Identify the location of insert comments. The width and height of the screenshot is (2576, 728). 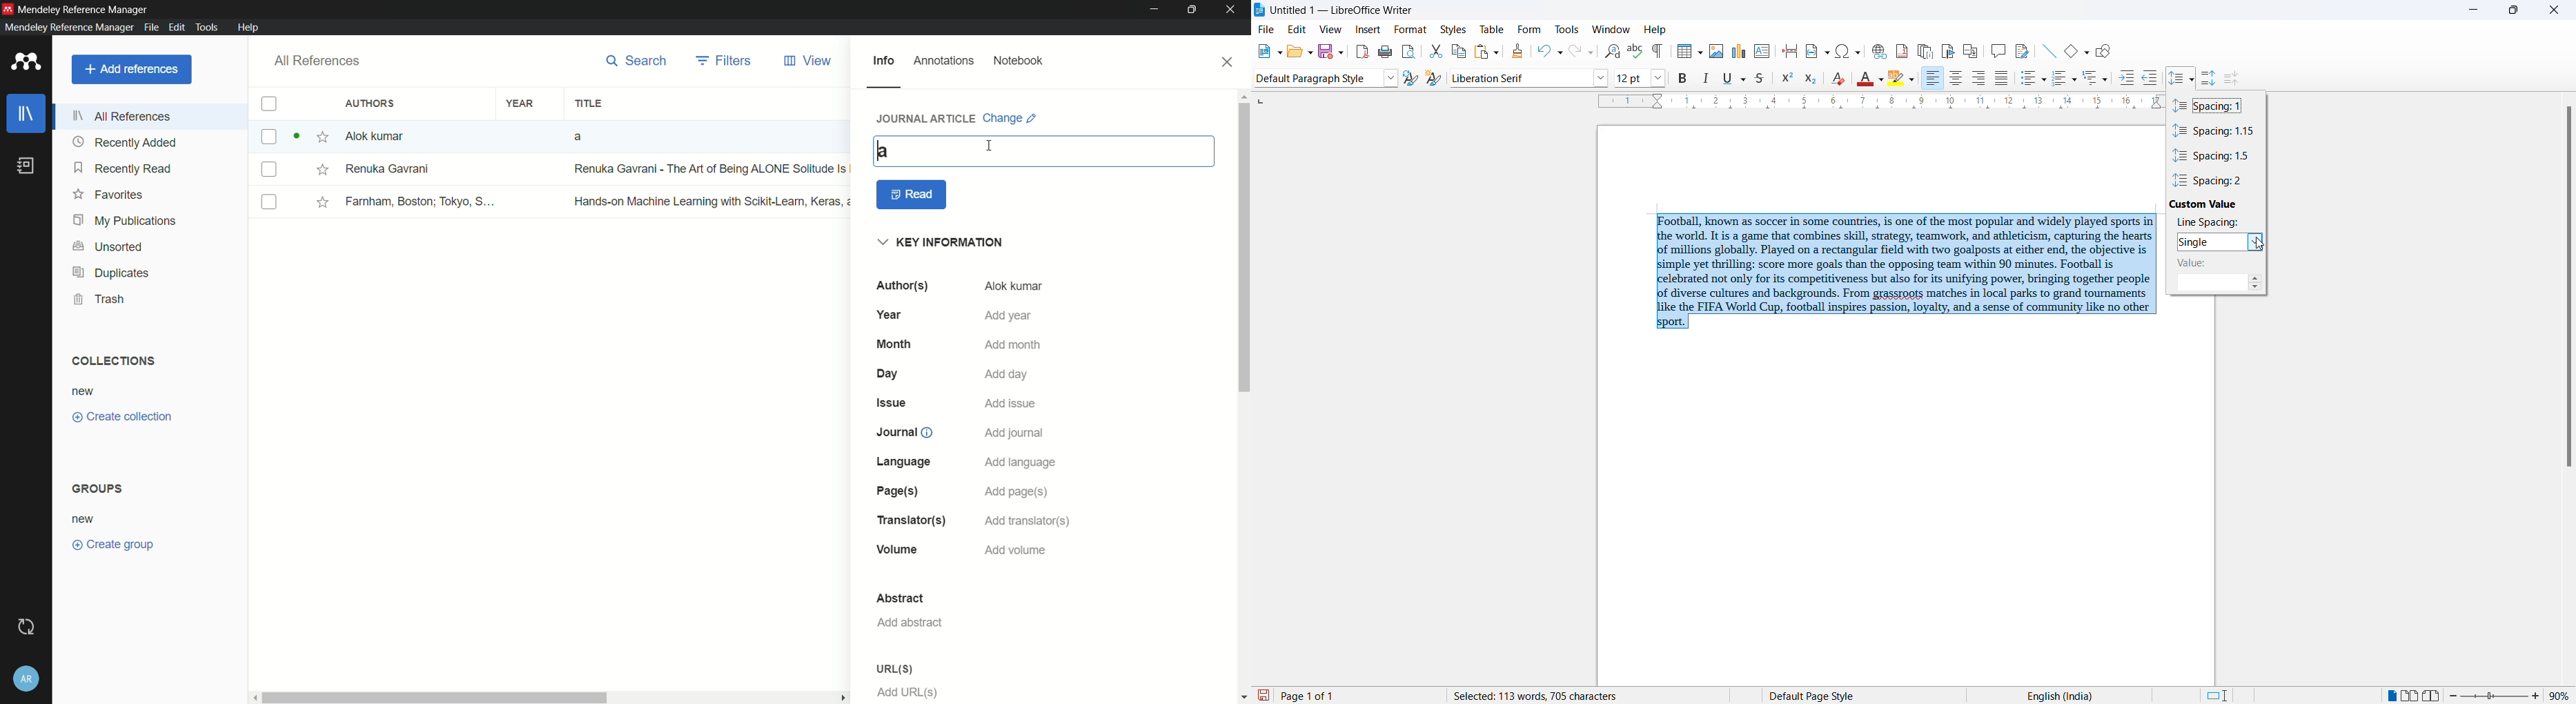
(2000, 51).